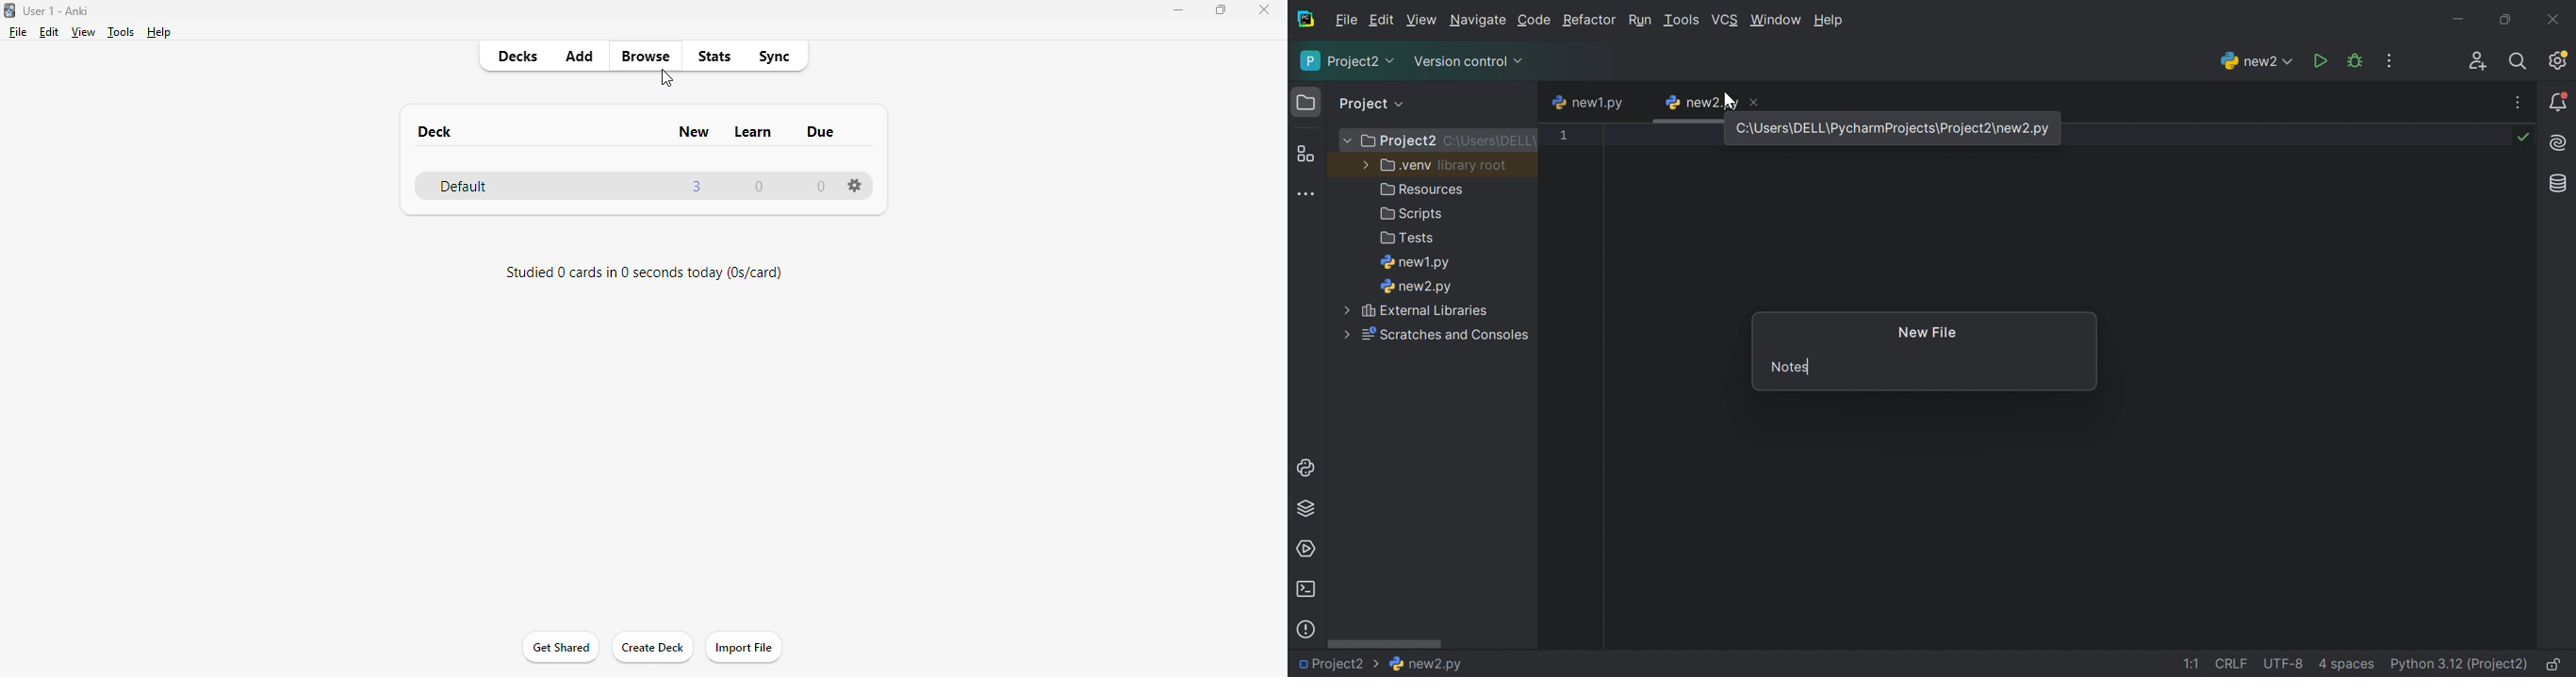 This screenshot has width=2576, height=700. What do you see at coordinates (1639, 20) in the screenshot?
I see `Run` at bounding box center [1639, 20].